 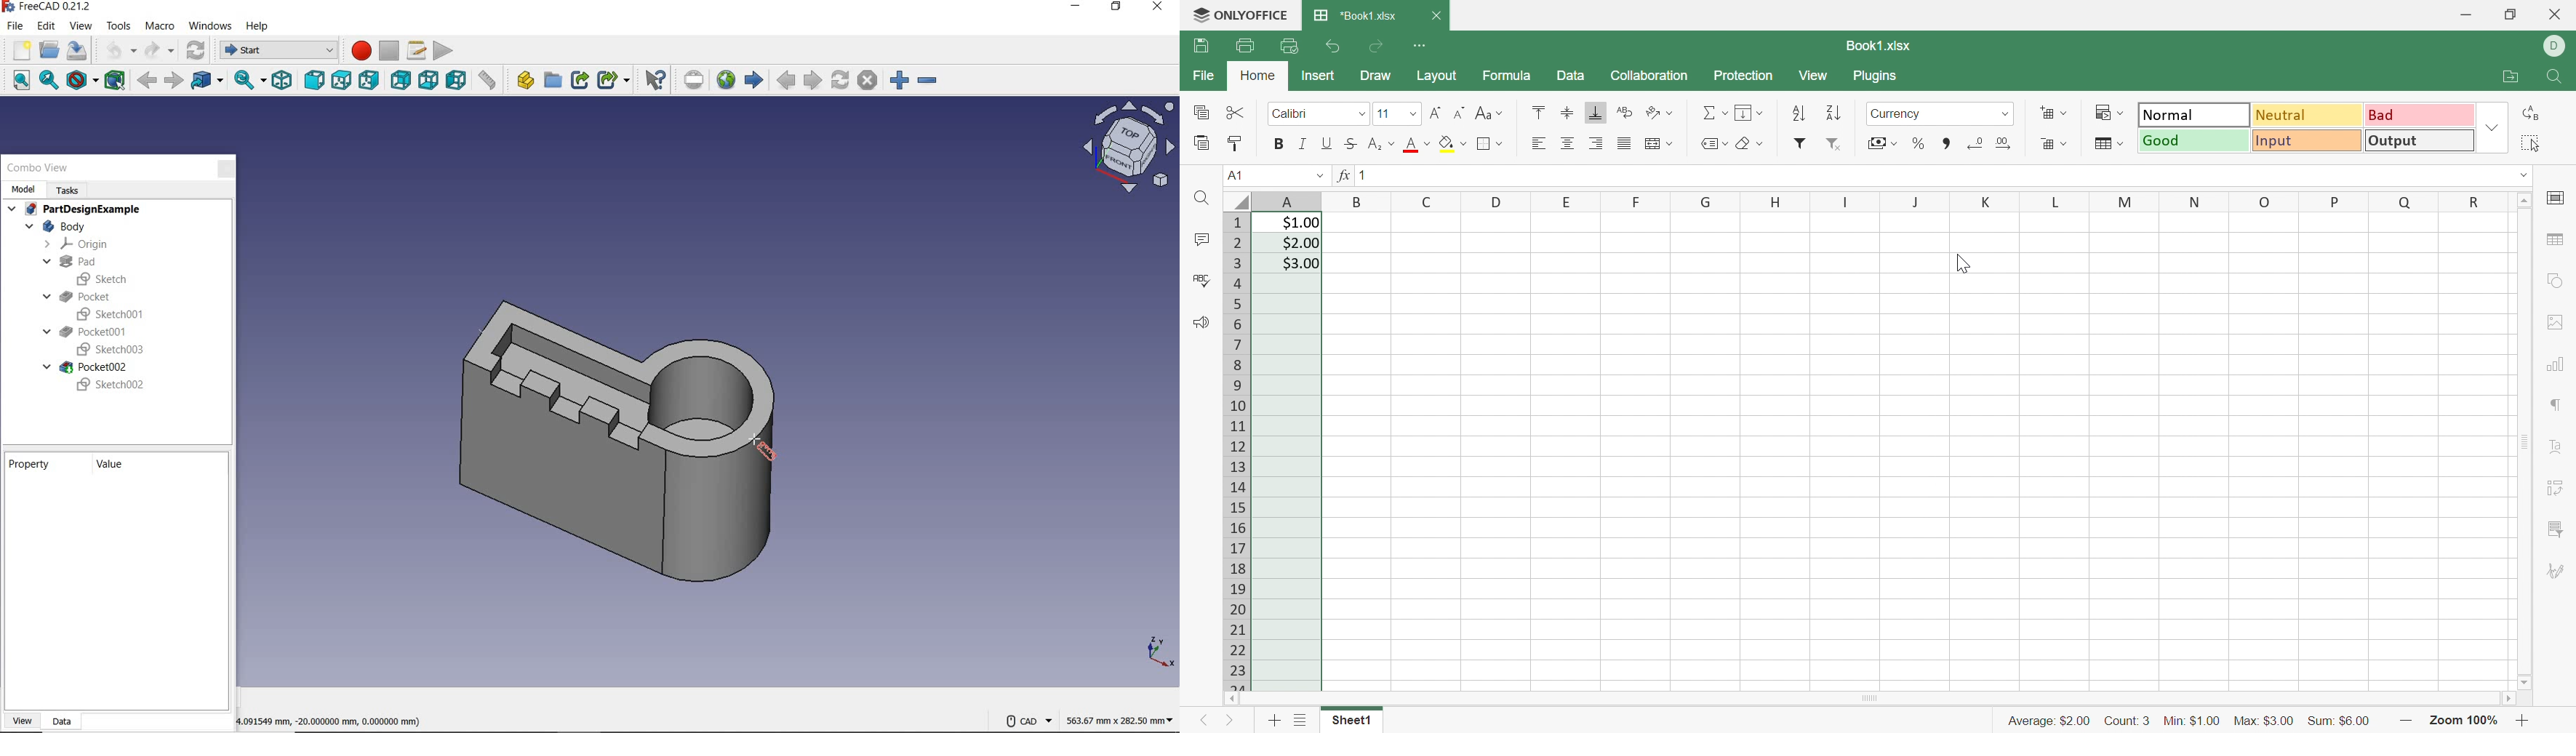 What do you see at coordinates (1318, 76) in the screenshot?
I see `Insert` at bounding box center [1318, 76].